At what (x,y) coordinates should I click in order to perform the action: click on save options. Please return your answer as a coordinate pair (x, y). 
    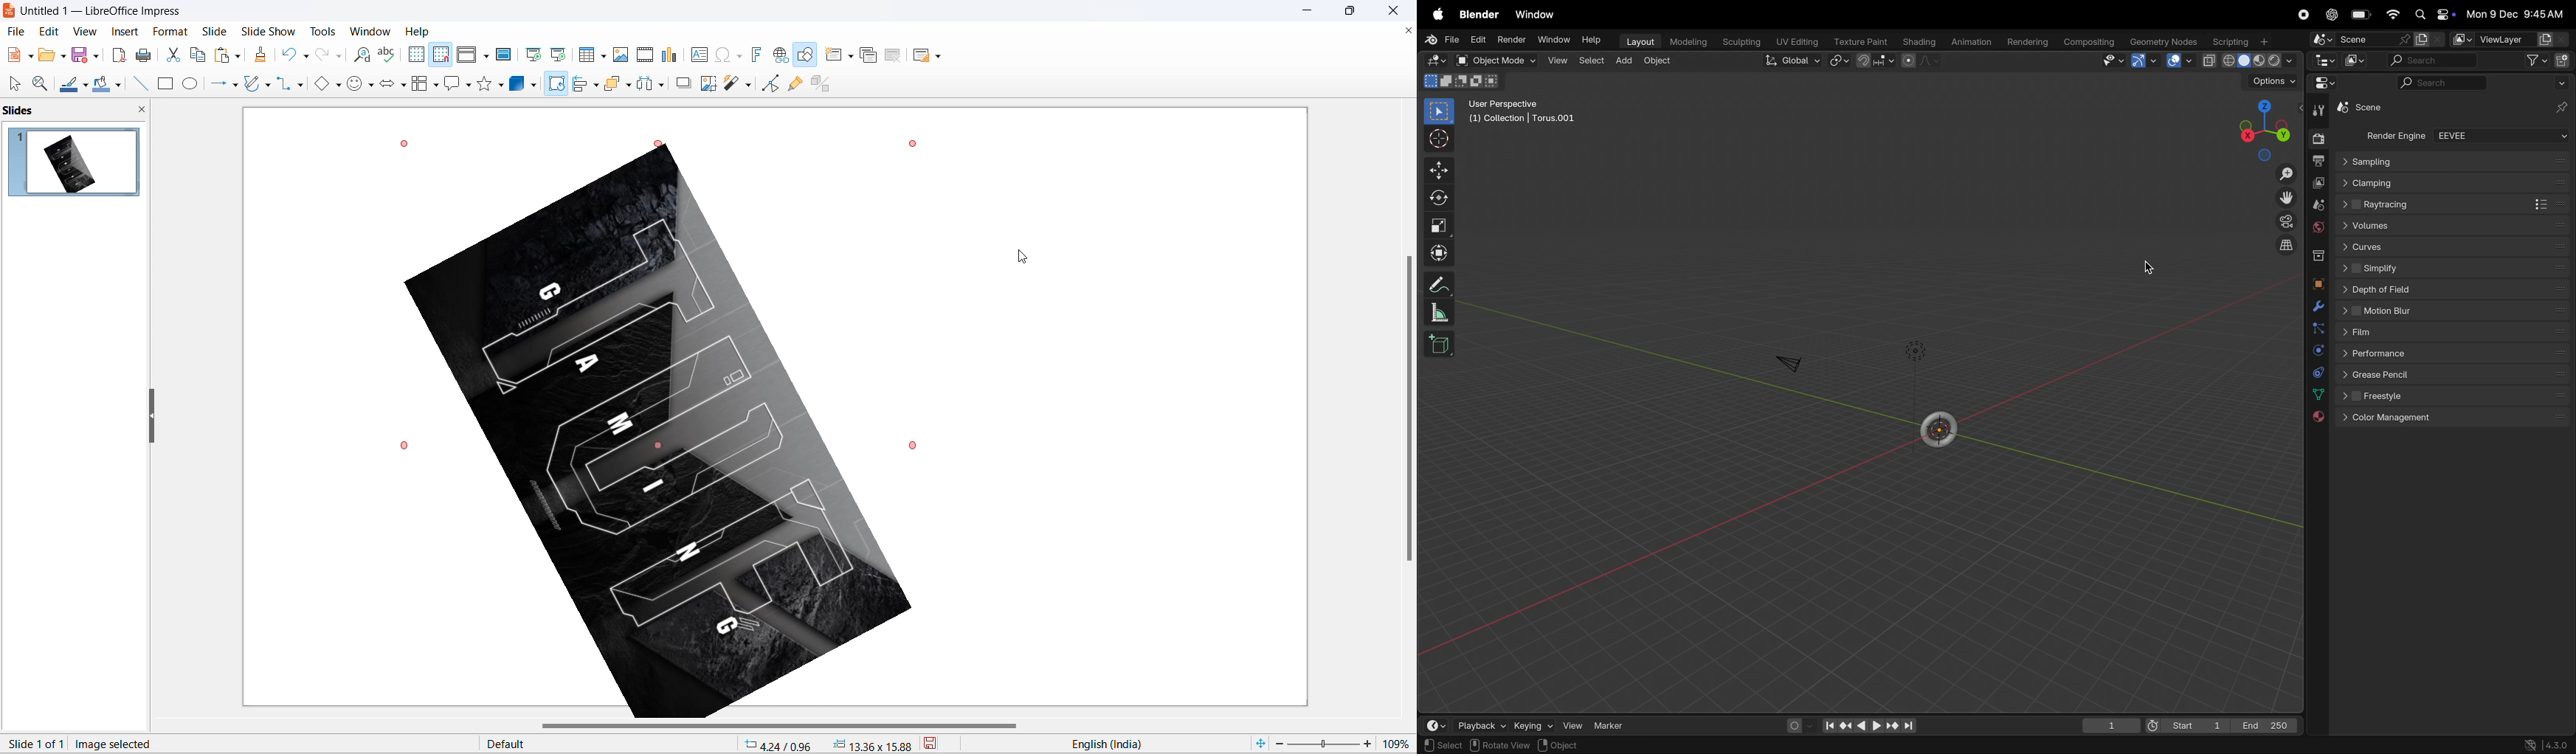
    Looking at the image, I should click on (97, 55).